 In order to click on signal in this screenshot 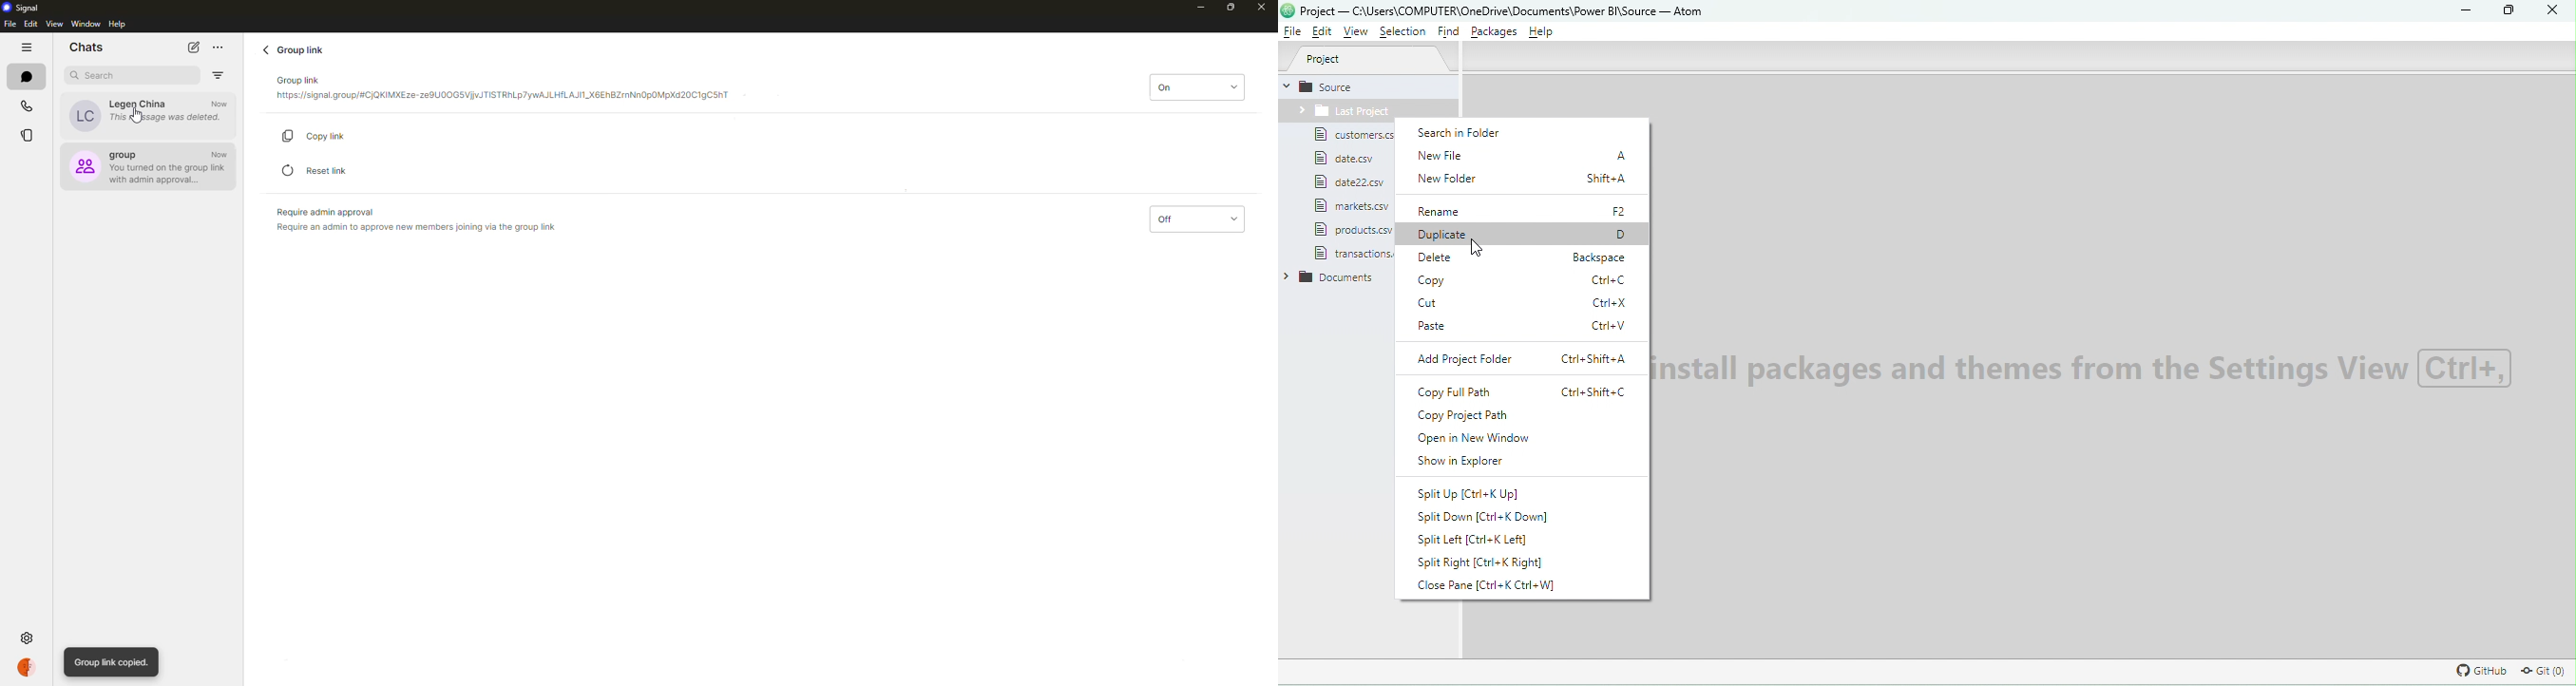, I will do `click(25, 8)`.